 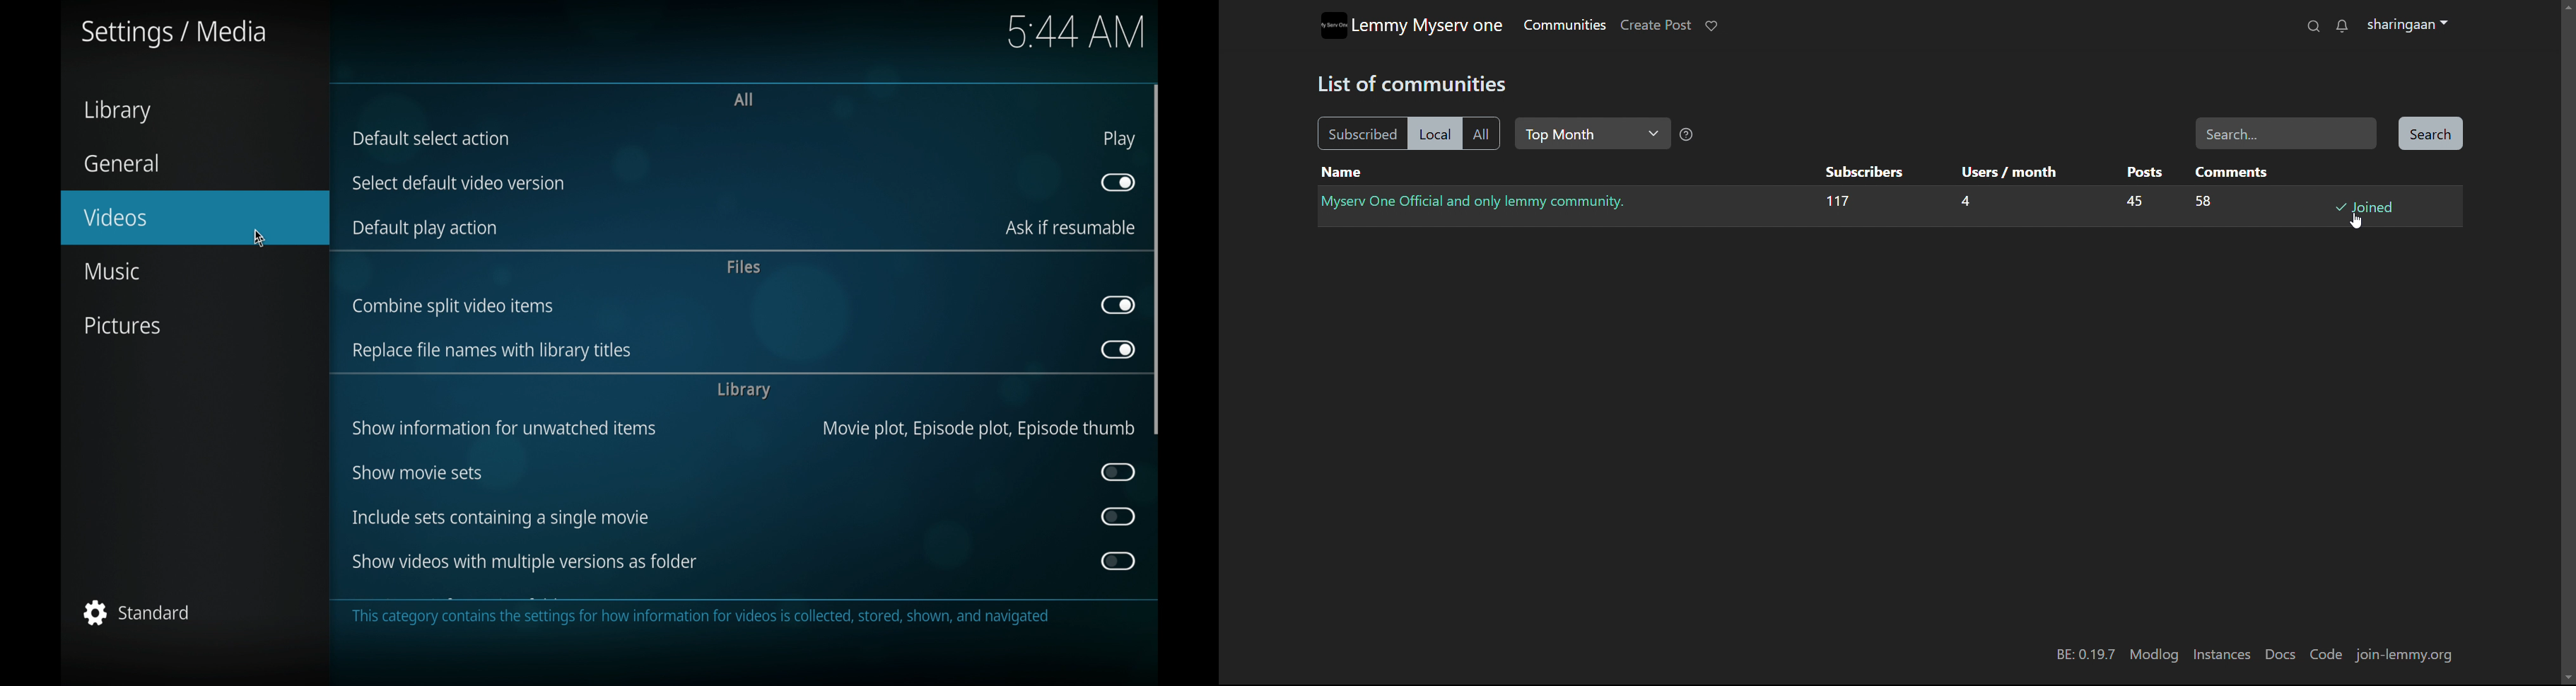 I want to click on cursor, so click(x=260, y=235).